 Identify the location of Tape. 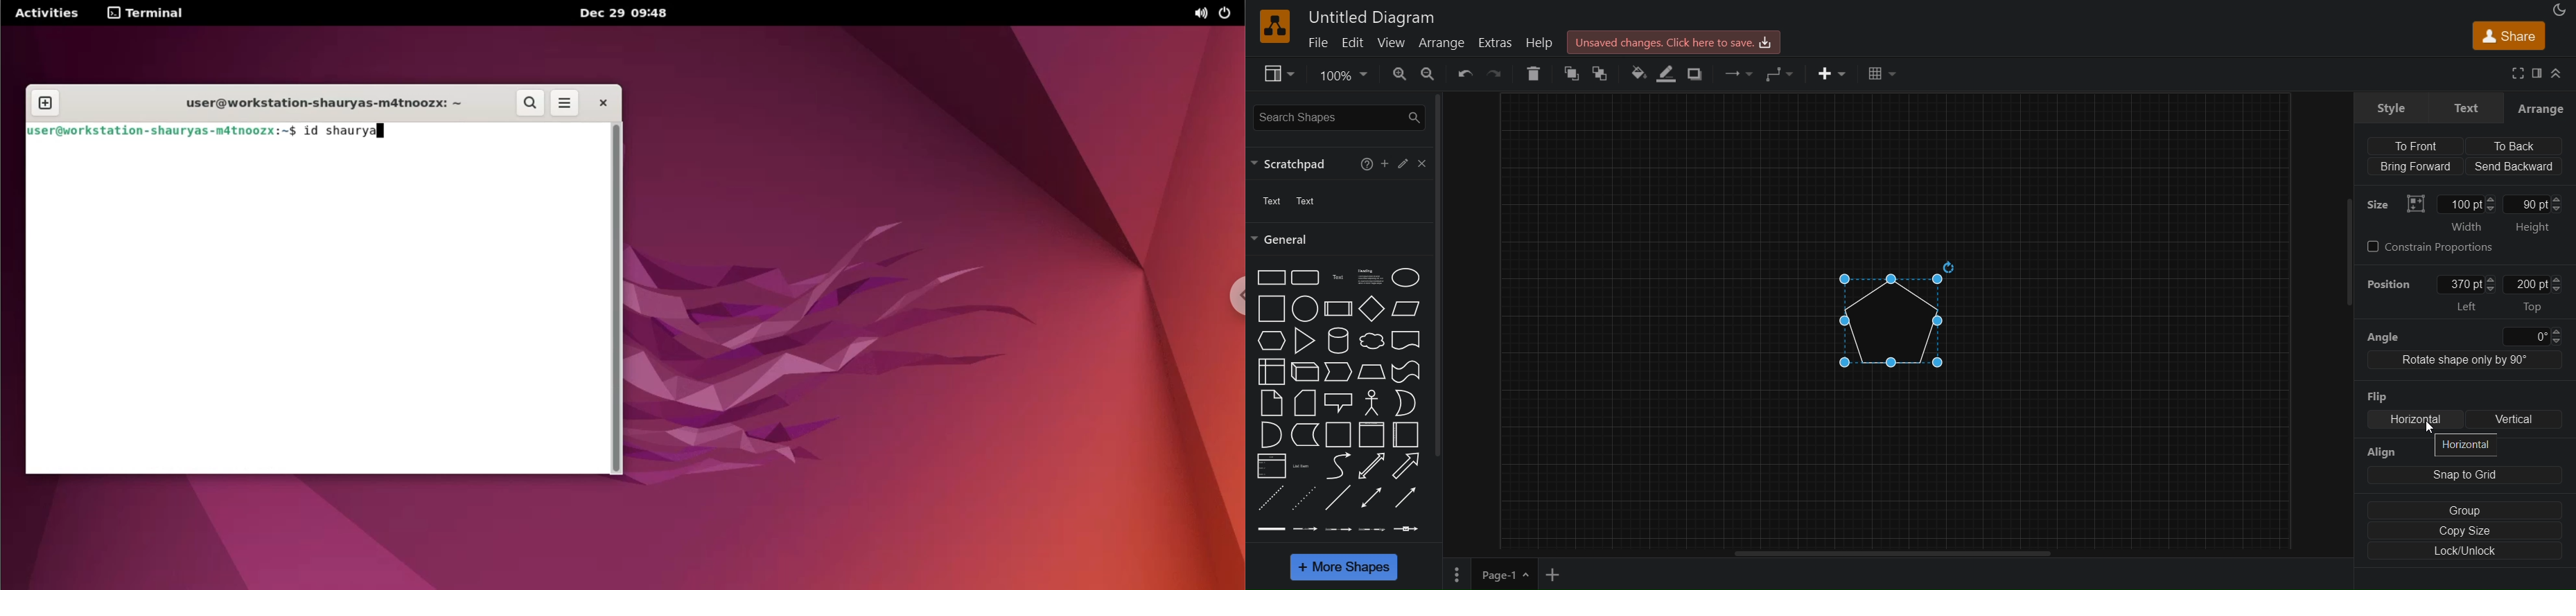
(1405, 372).